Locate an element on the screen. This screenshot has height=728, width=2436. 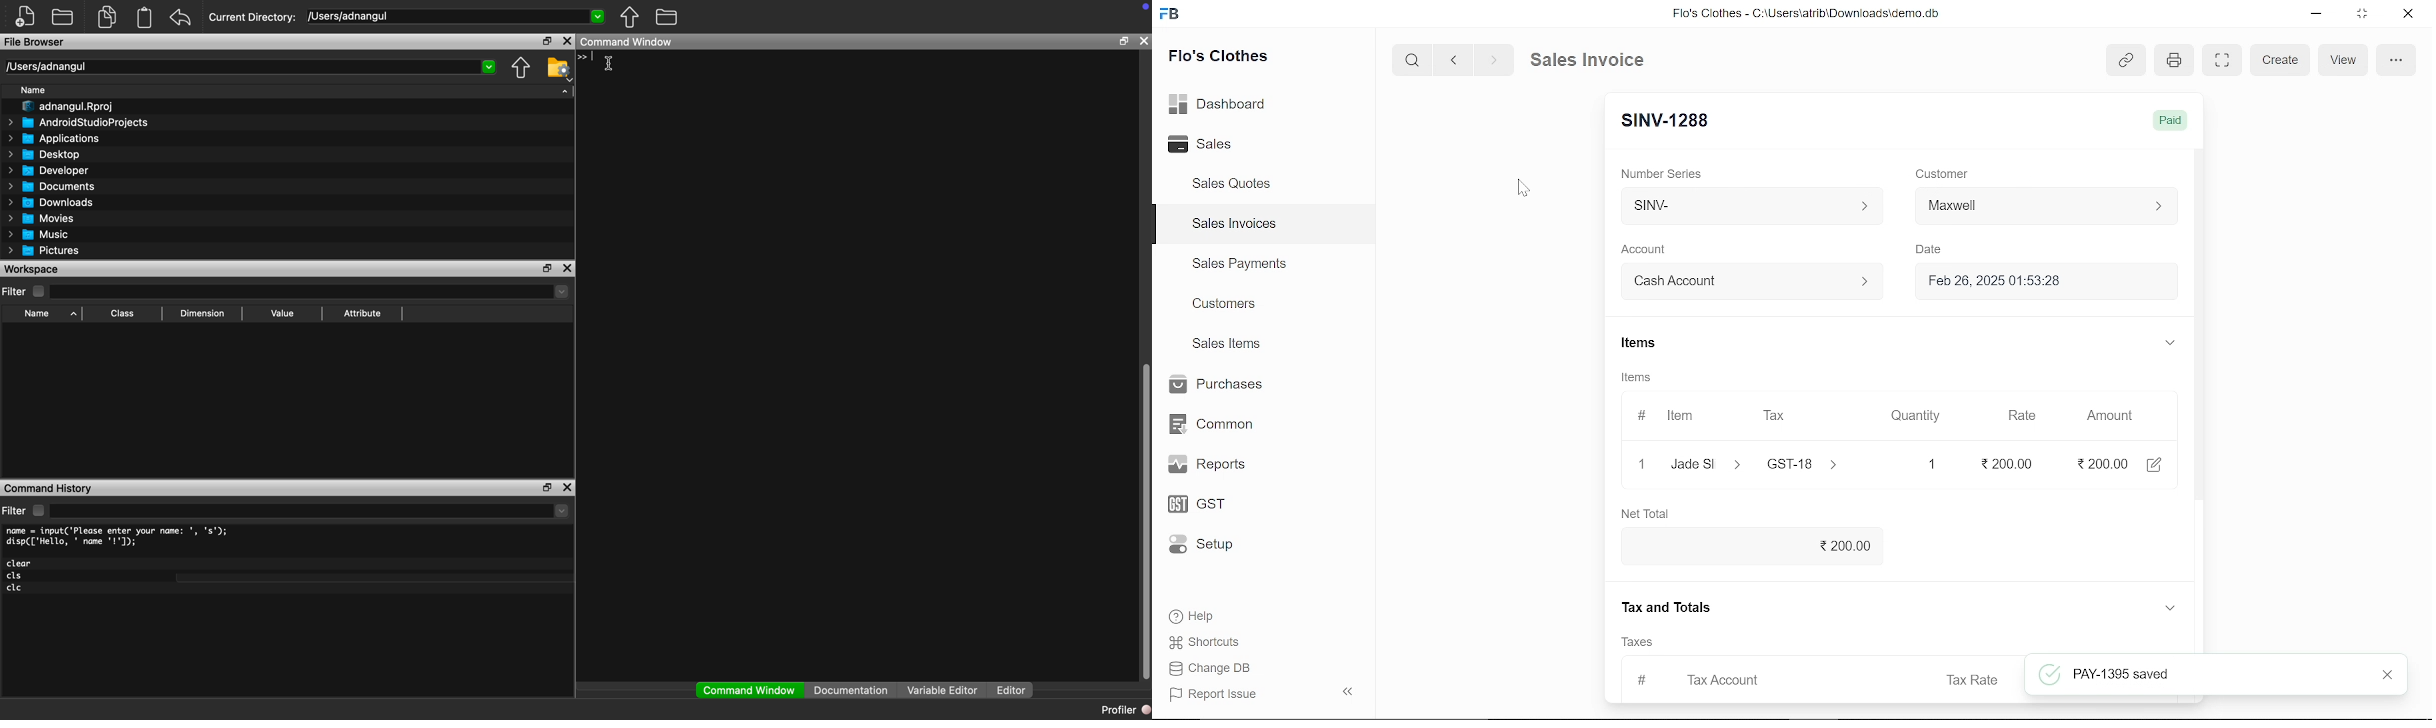
close is located at coordinates (567, 268).